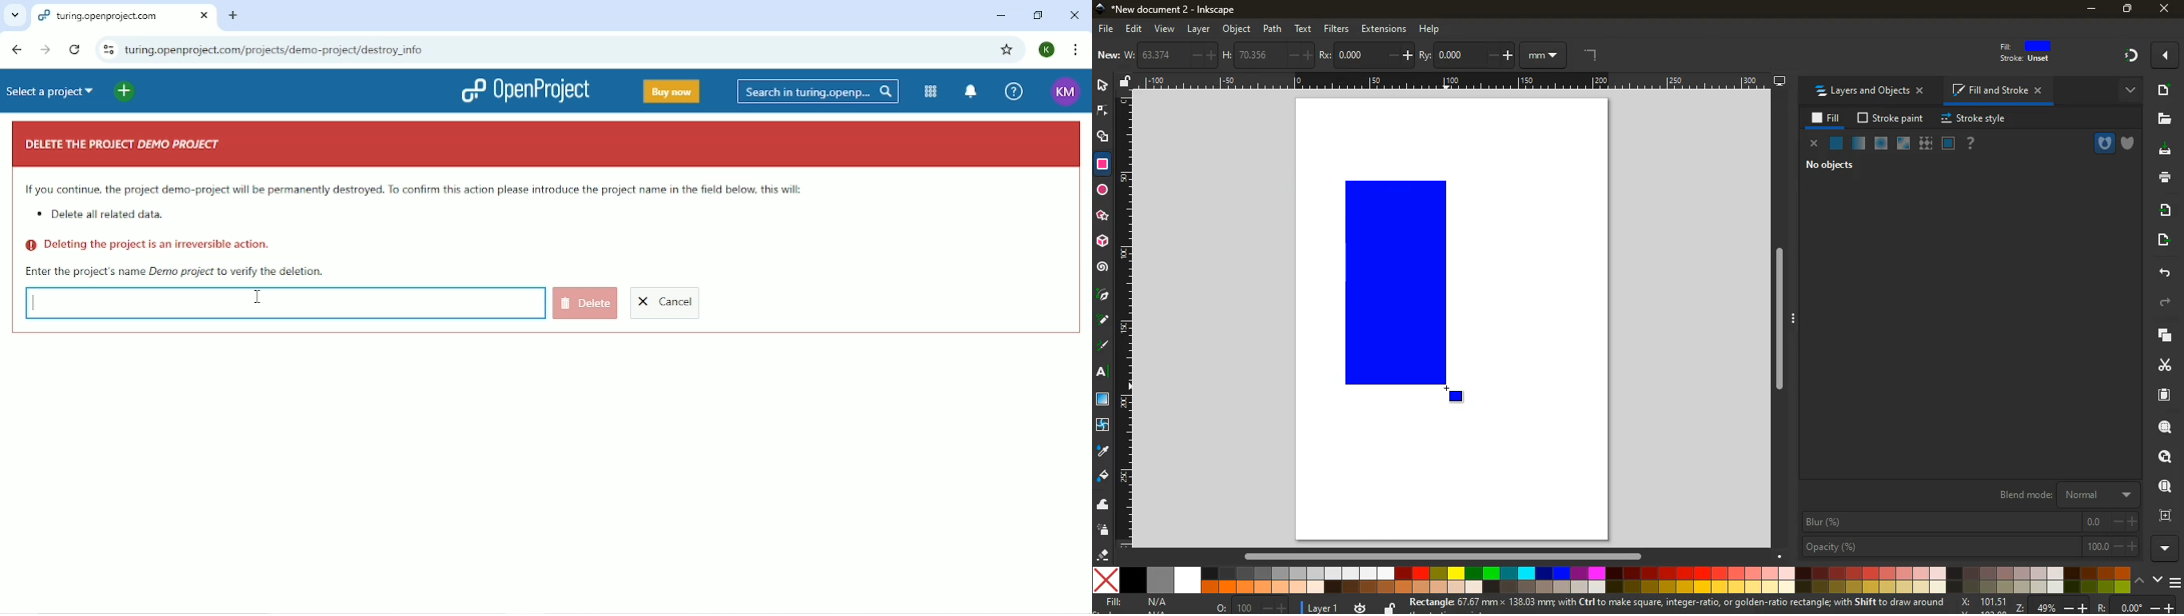 The width and height of the screenshot is (2184, 616). What do you see at coordinates (1780, 81) in the screenshot?
I see `desktop` at bounding box center [1780, 81].